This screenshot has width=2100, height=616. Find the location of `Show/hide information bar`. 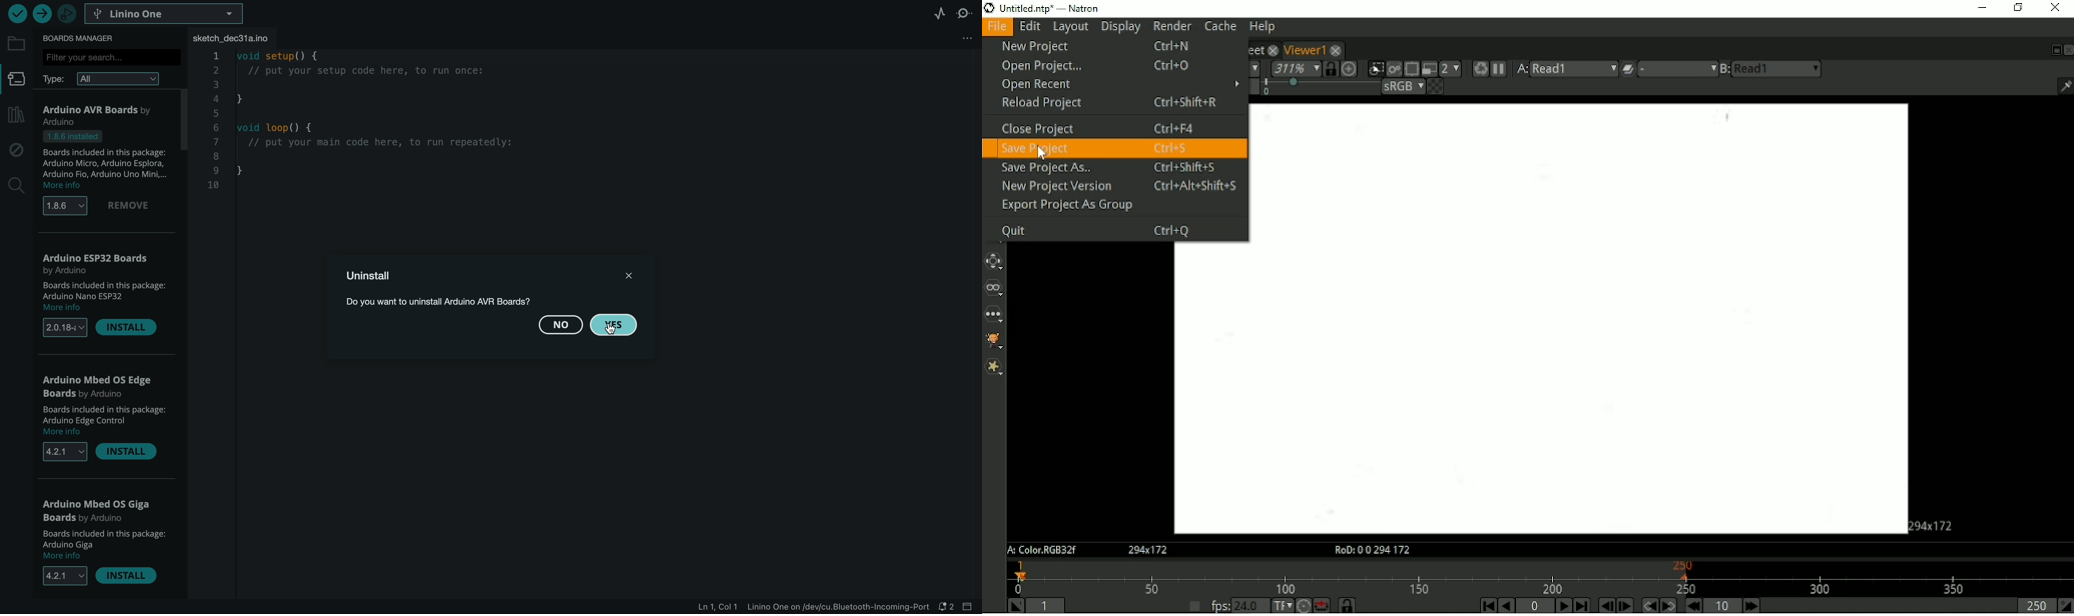

Show/hide information bar is located at coordinates (2064, 87).